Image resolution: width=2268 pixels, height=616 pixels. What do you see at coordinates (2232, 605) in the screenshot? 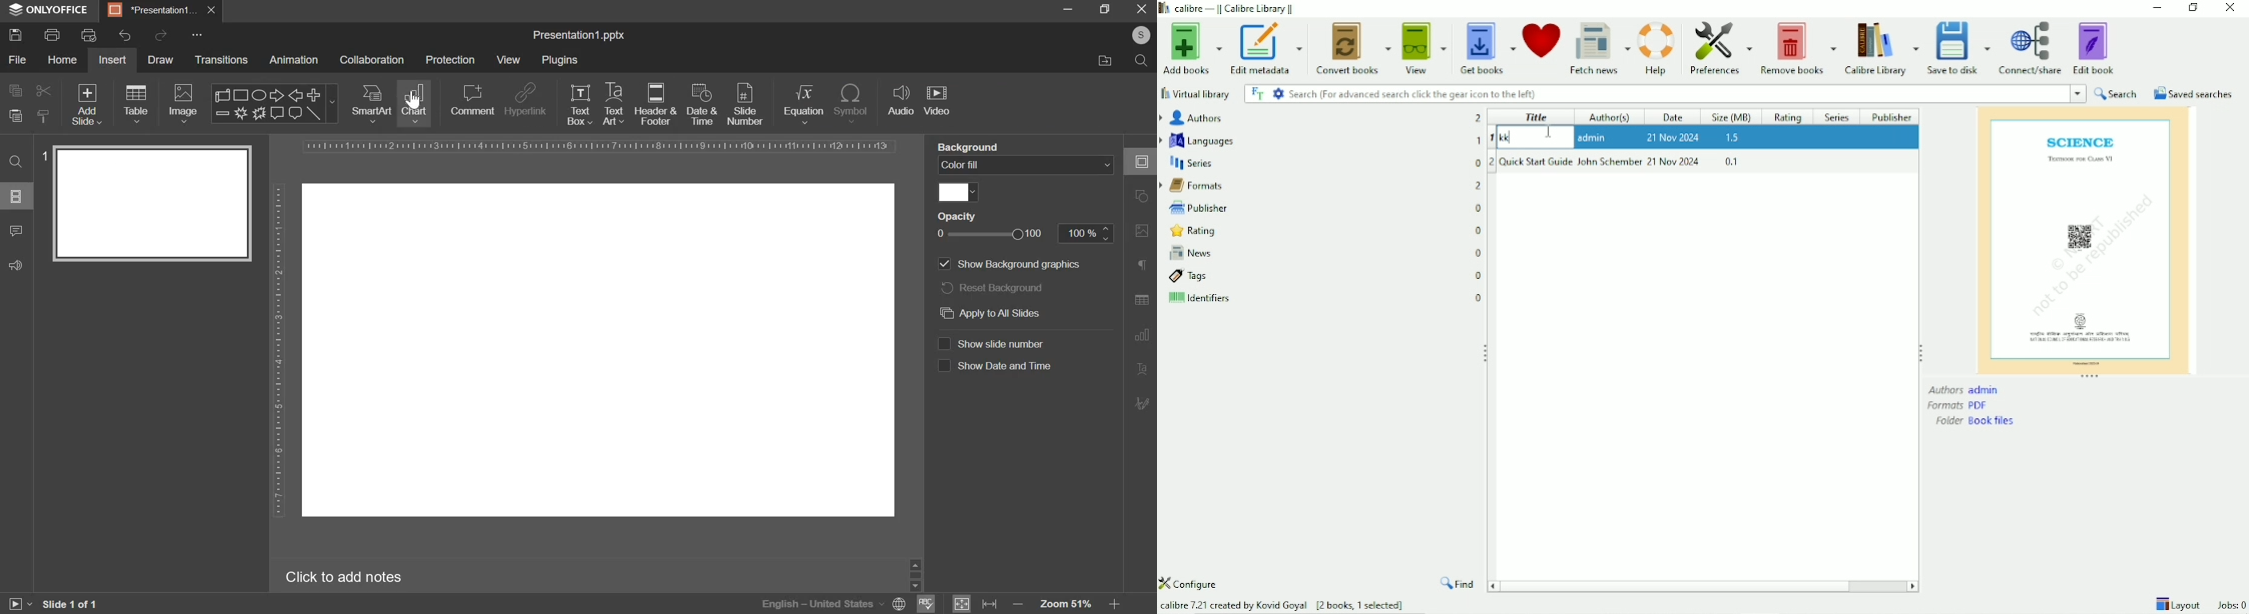
I see `Jobs` at bounding box center [2232, 605].